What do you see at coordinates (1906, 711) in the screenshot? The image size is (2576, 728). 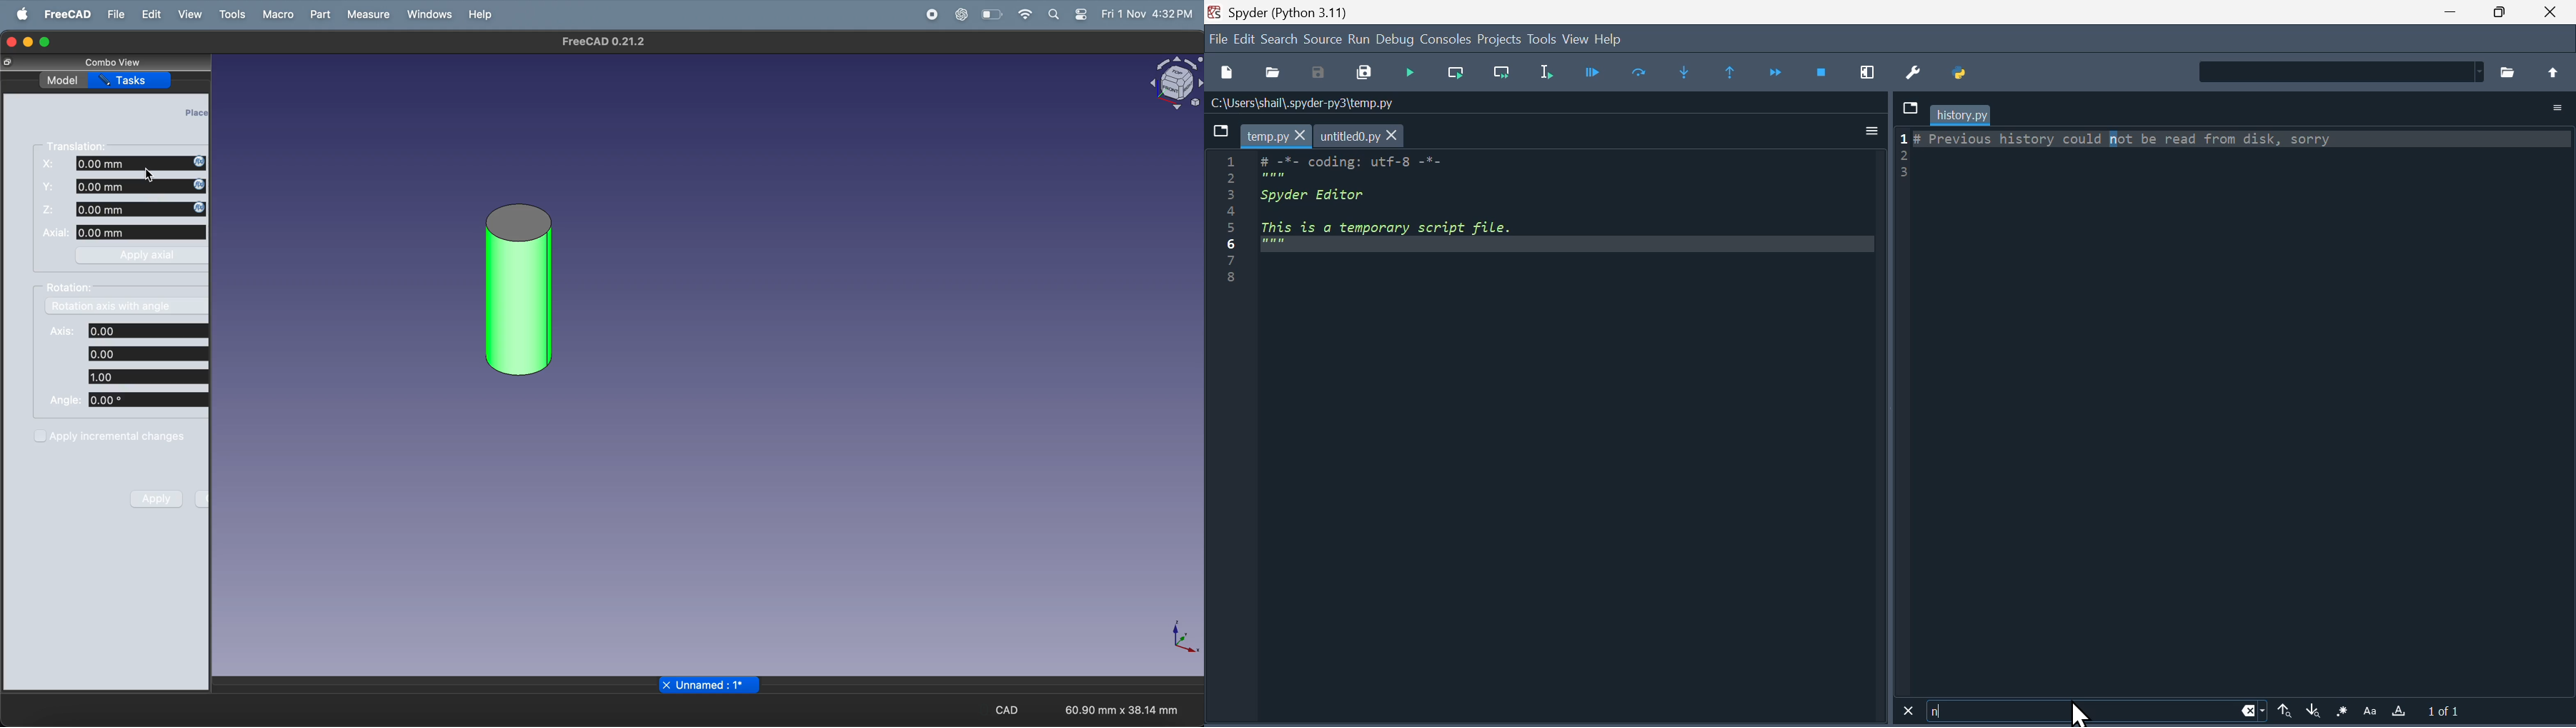 I see `Close` at bounding box center [1906, 711].